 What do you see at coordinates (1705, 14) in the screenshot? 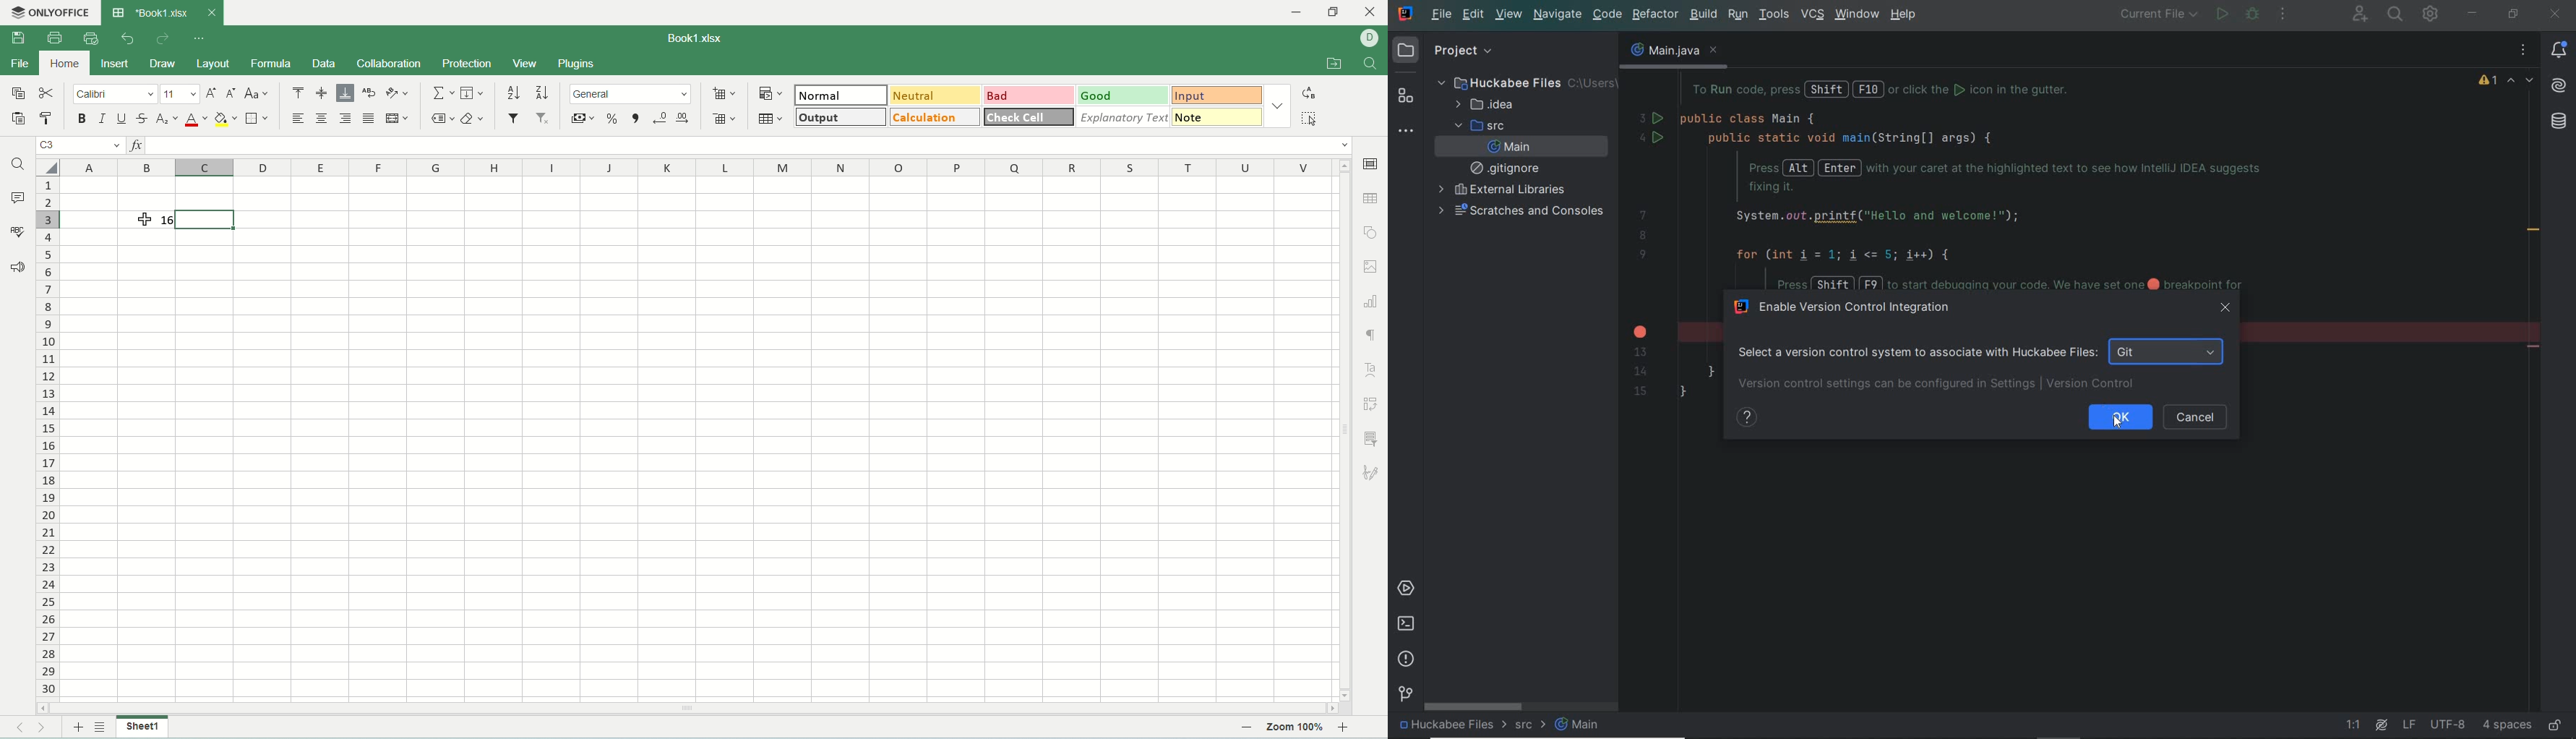
I see `build` at bounding box center [1705, 14].